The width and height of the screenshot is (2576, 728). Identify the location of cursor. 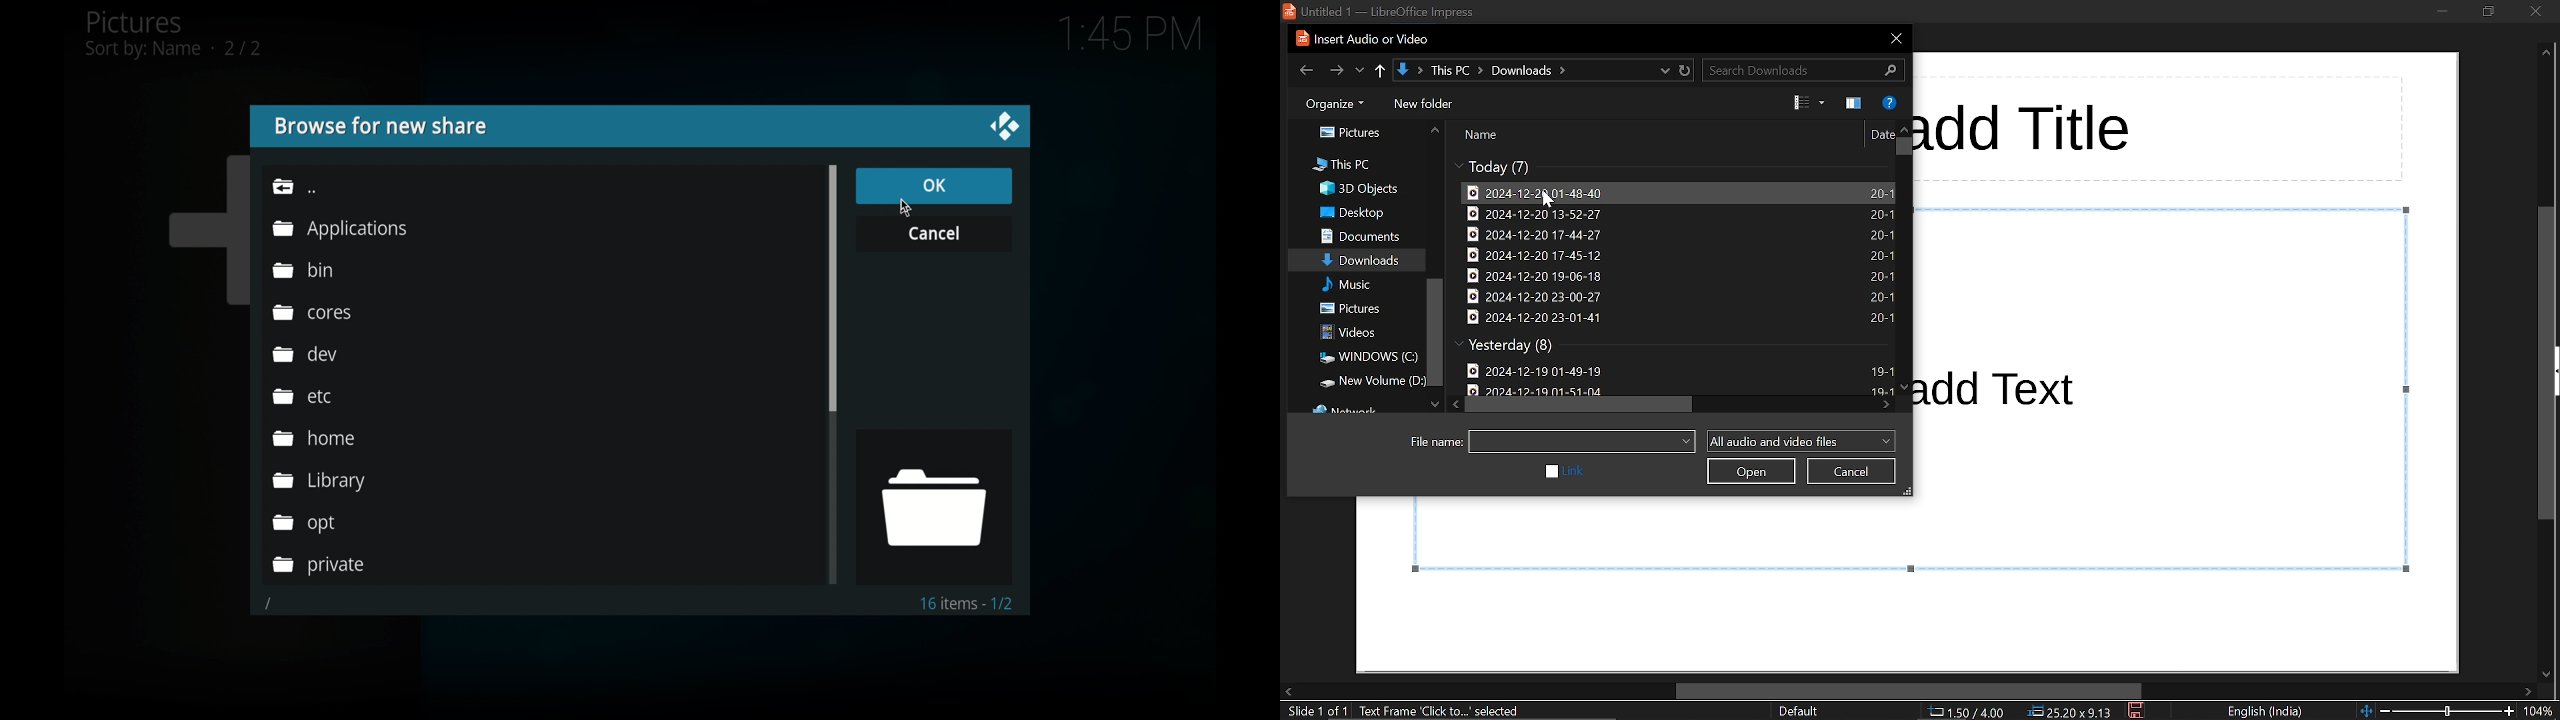
(1548, 203).